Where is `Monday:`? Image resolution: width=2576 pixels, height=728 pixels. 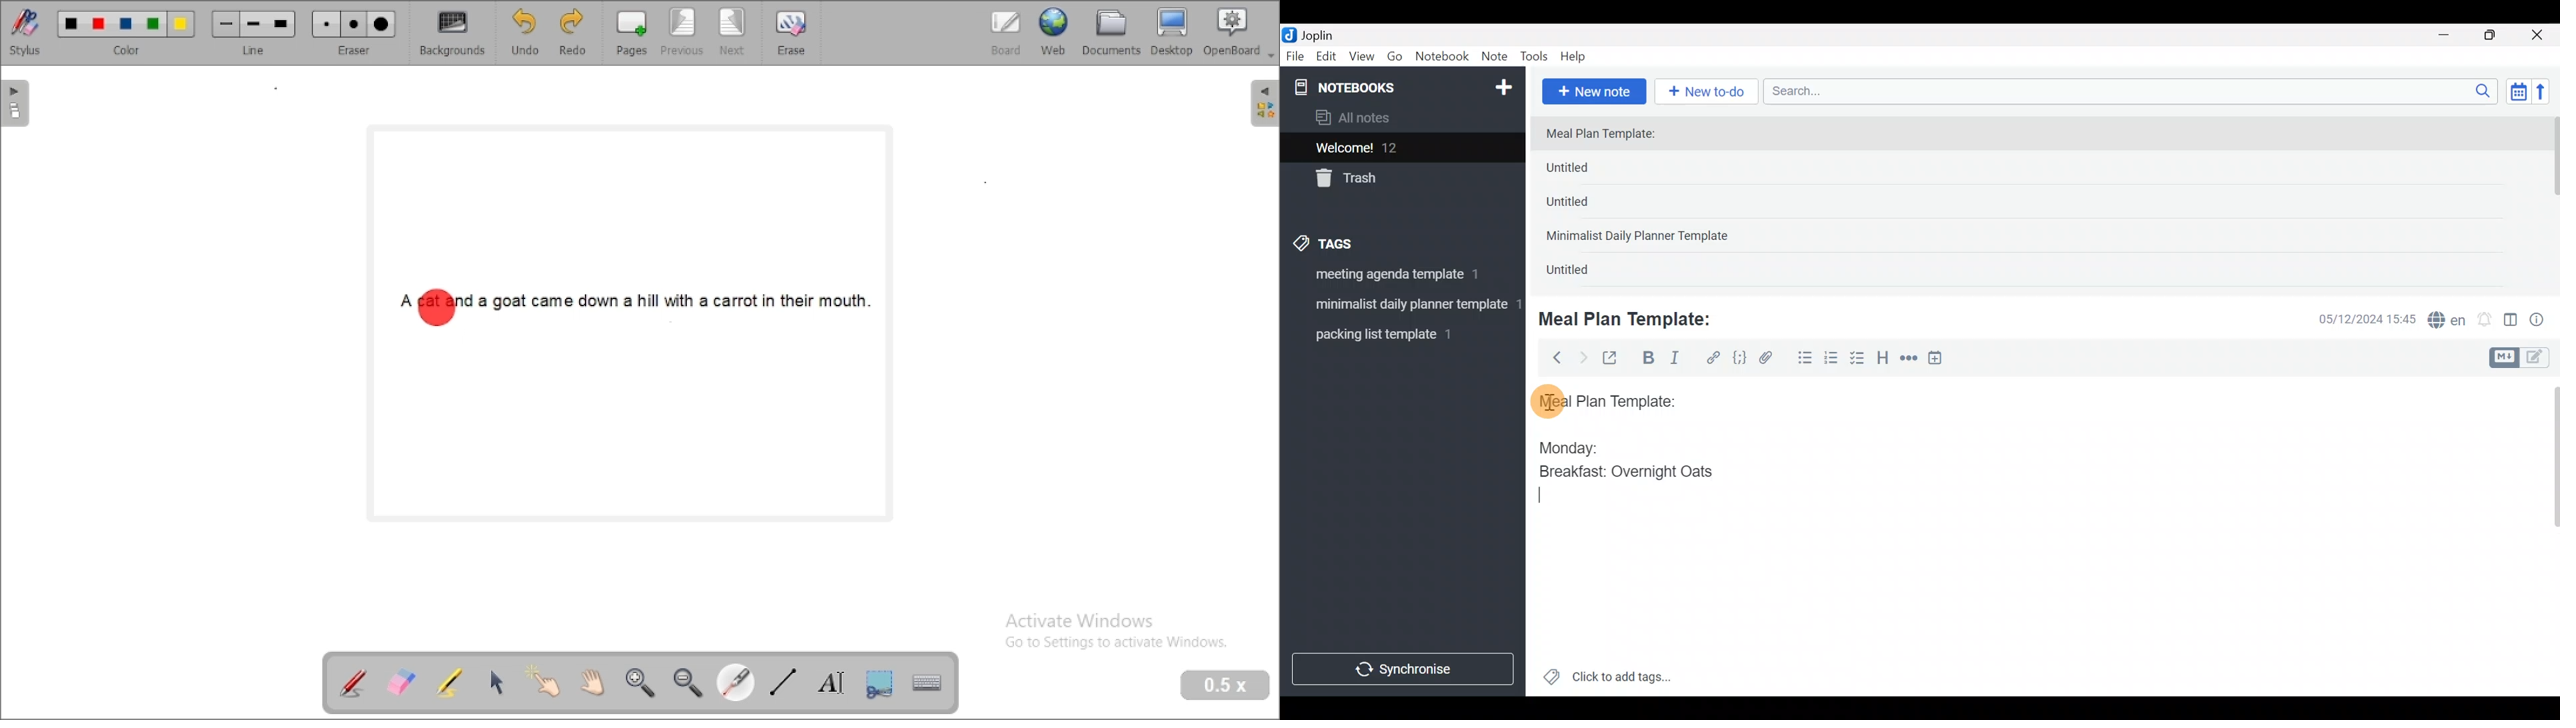 Monday: is located at coordinates (1559, 446).